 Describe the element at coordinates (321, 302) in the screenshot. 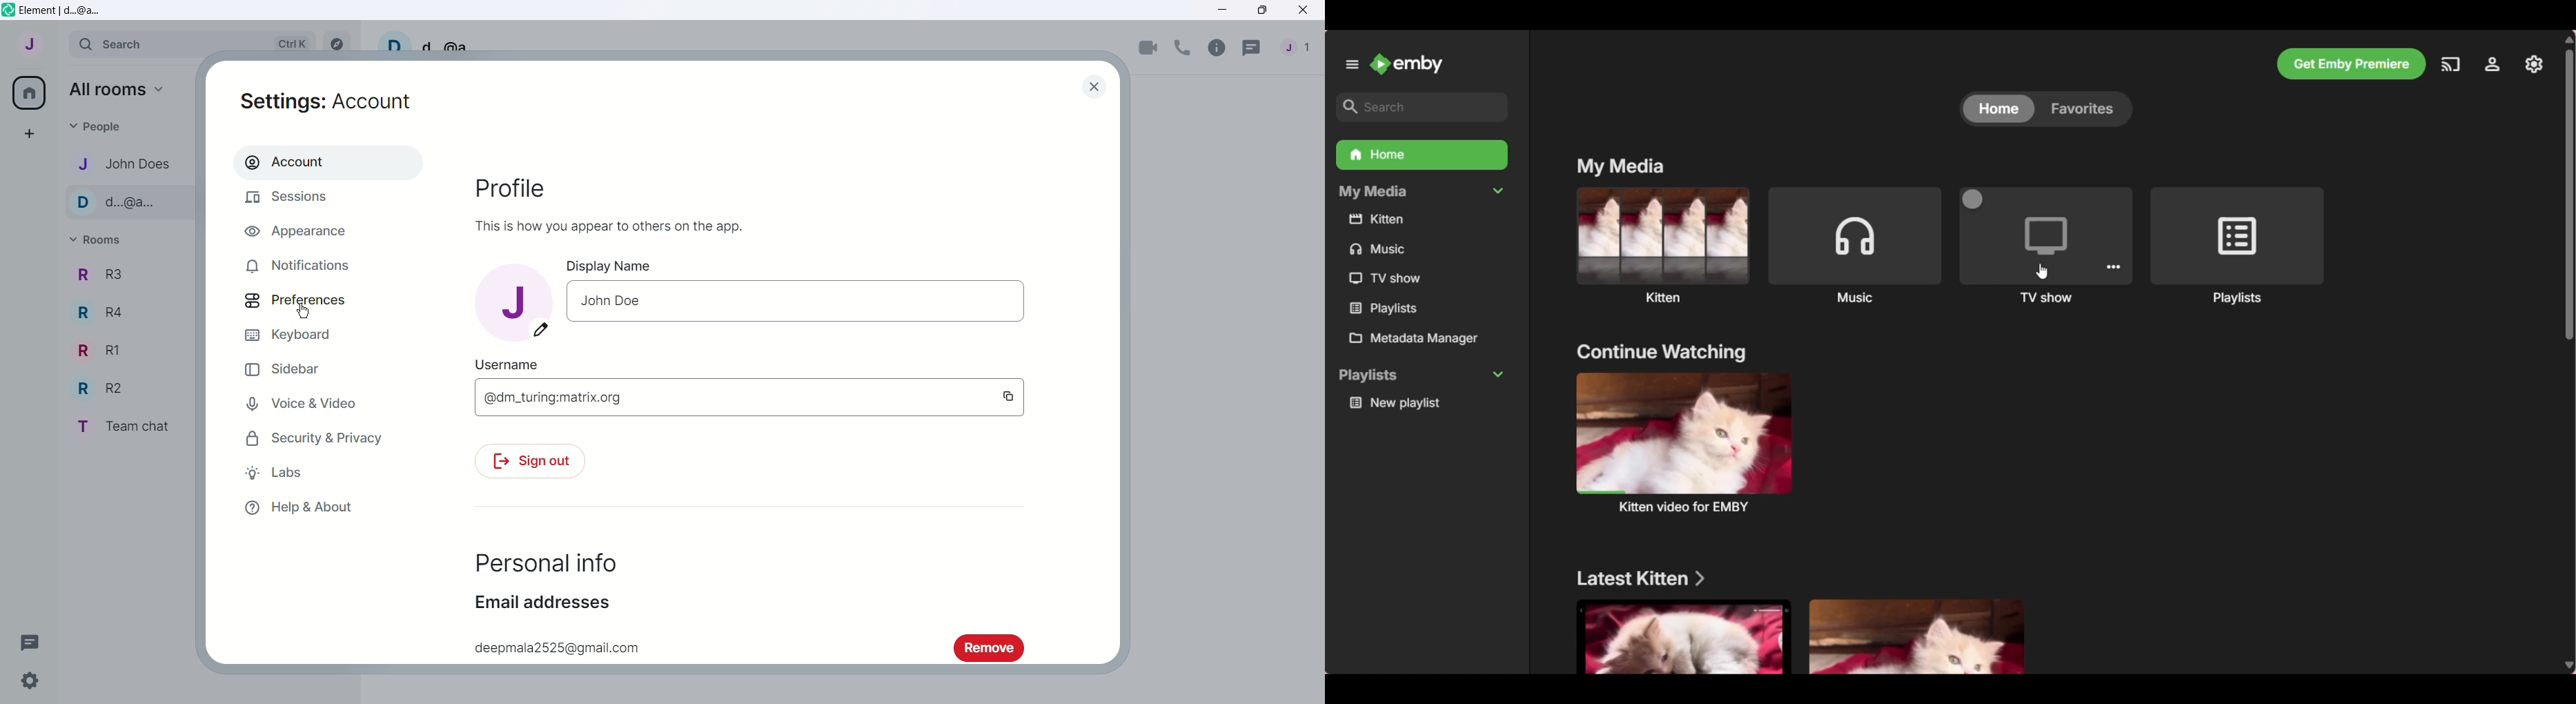

I see `Preferences` at that location.